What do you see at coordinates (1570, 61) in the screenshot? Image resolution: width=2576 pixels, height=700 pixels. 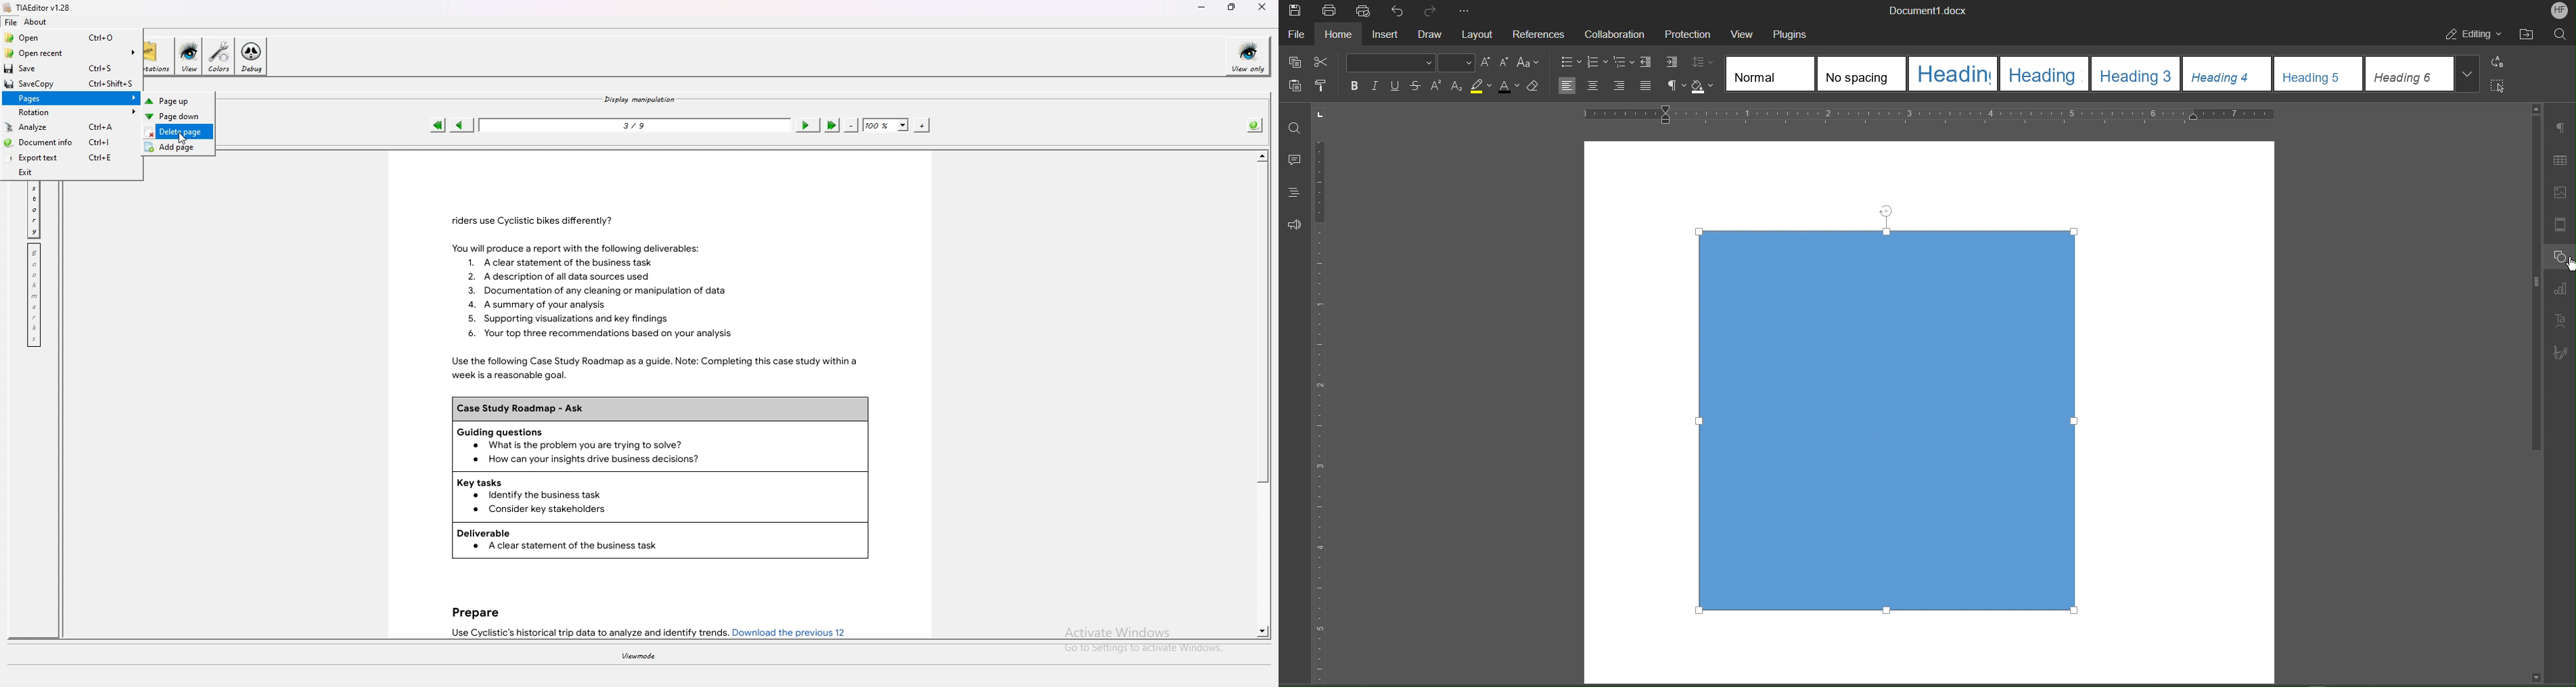 I see `Bullet List` at bounding box center [1570, 61].